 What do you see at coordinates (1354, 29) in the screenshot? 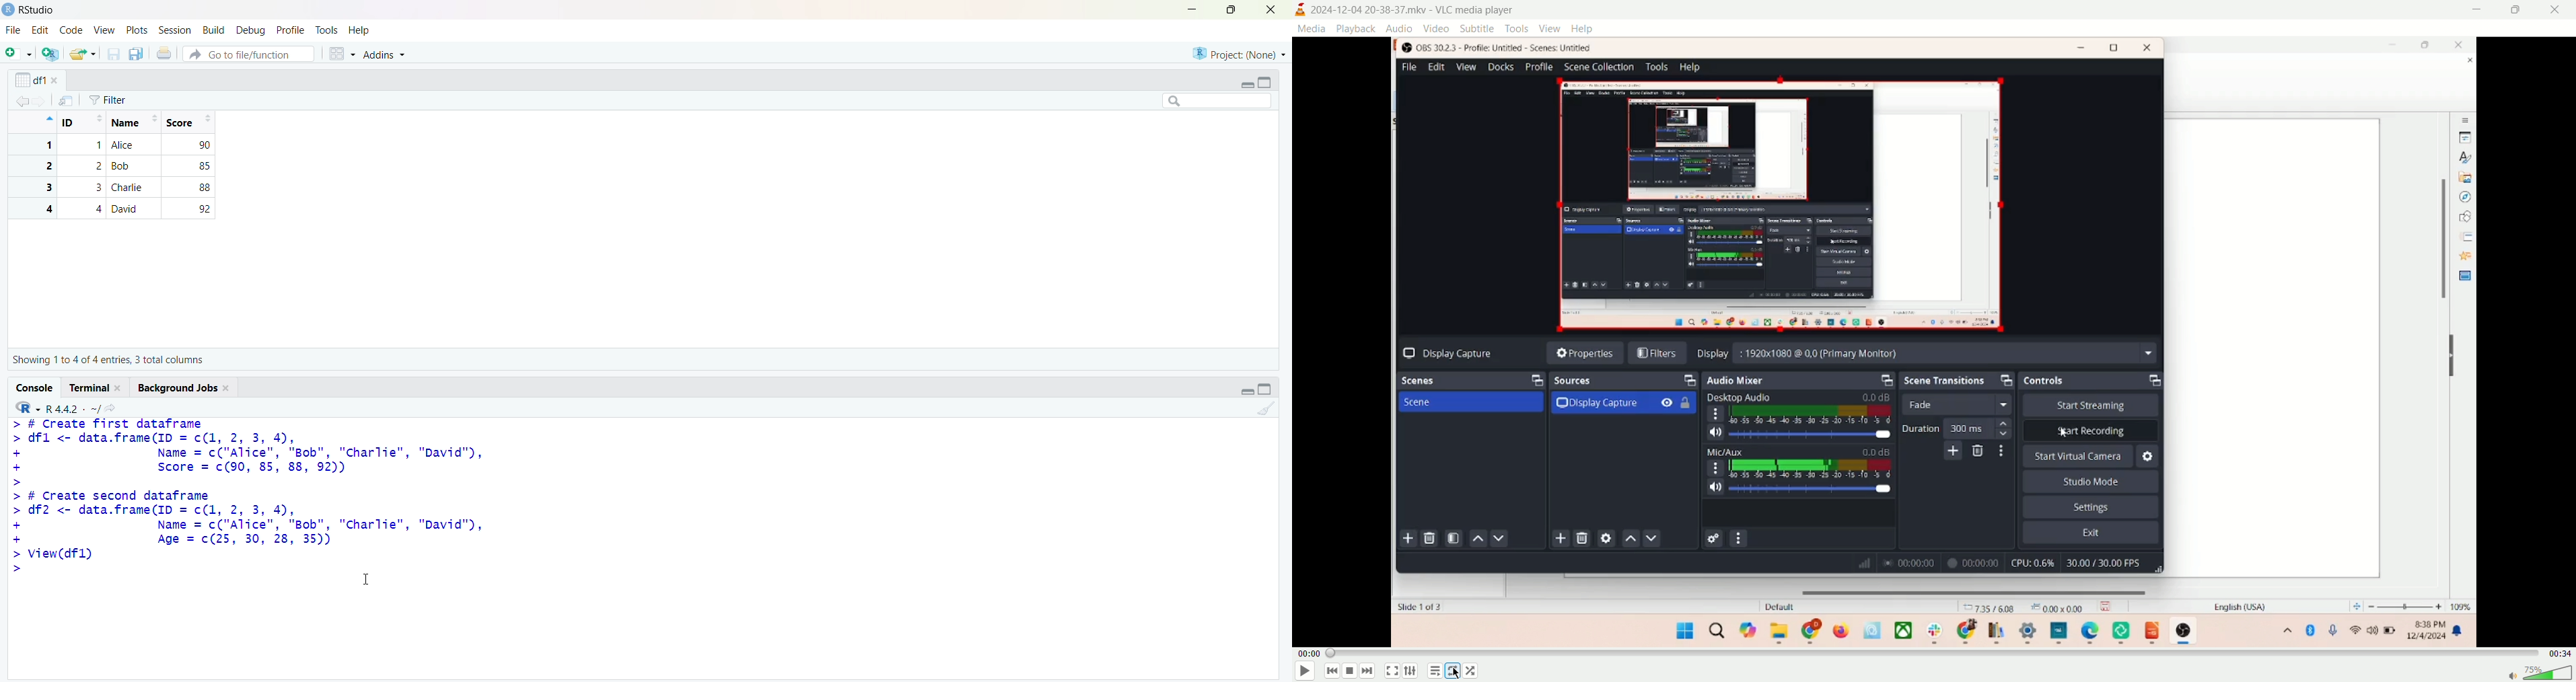
I see `playback` at bounding box center [1354, 29].